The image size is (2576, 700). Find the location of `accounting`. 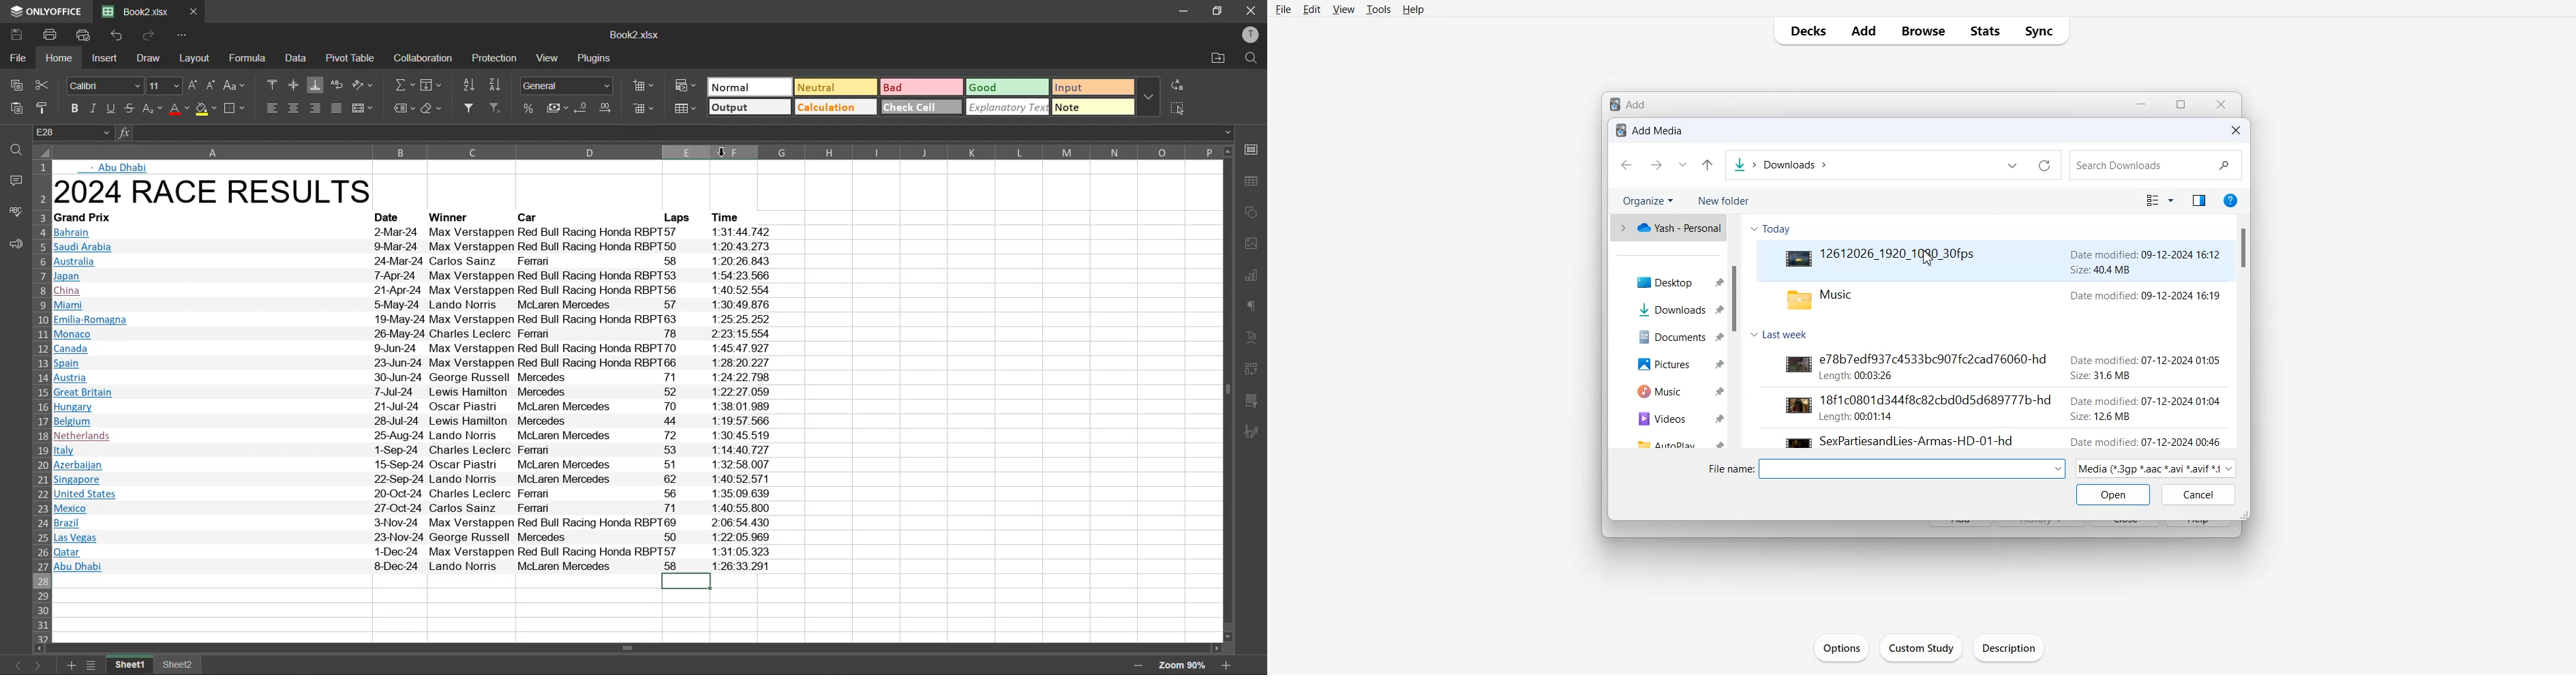

accounting is located at coordinates (556, 107).